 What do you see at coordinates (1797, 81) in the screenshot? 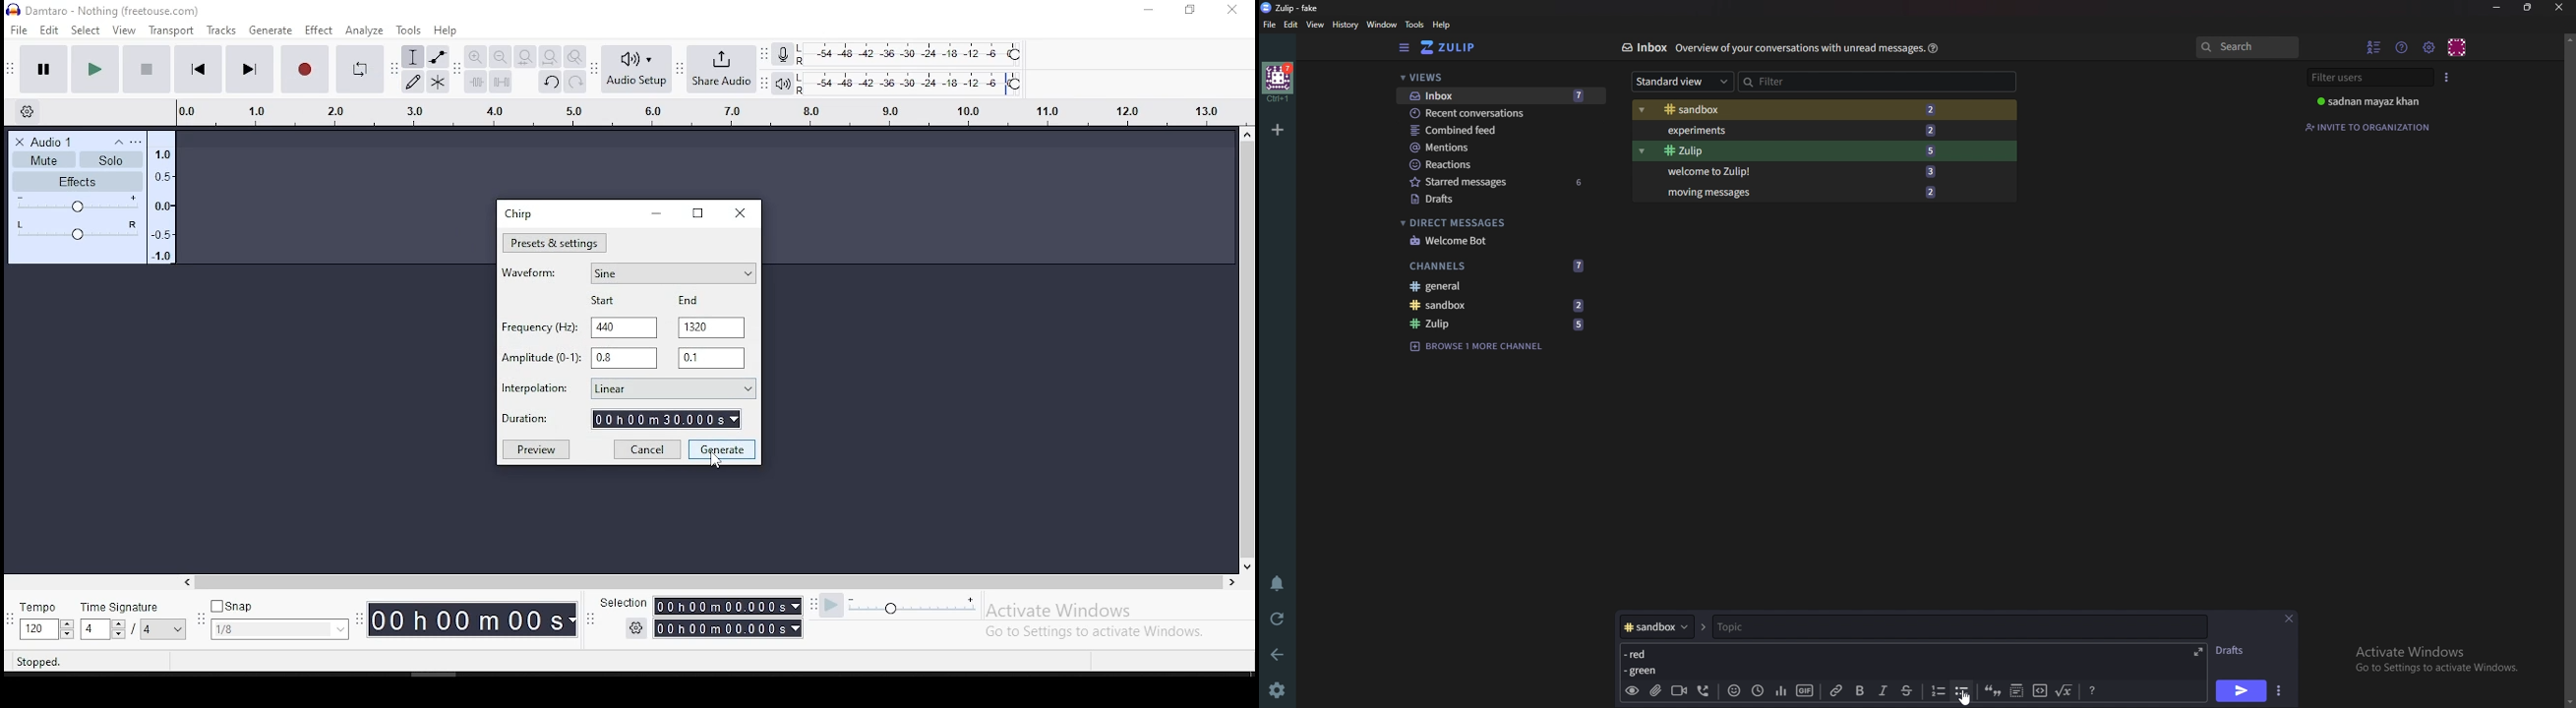
I see `Filter` at bounding box center [1797, 81].